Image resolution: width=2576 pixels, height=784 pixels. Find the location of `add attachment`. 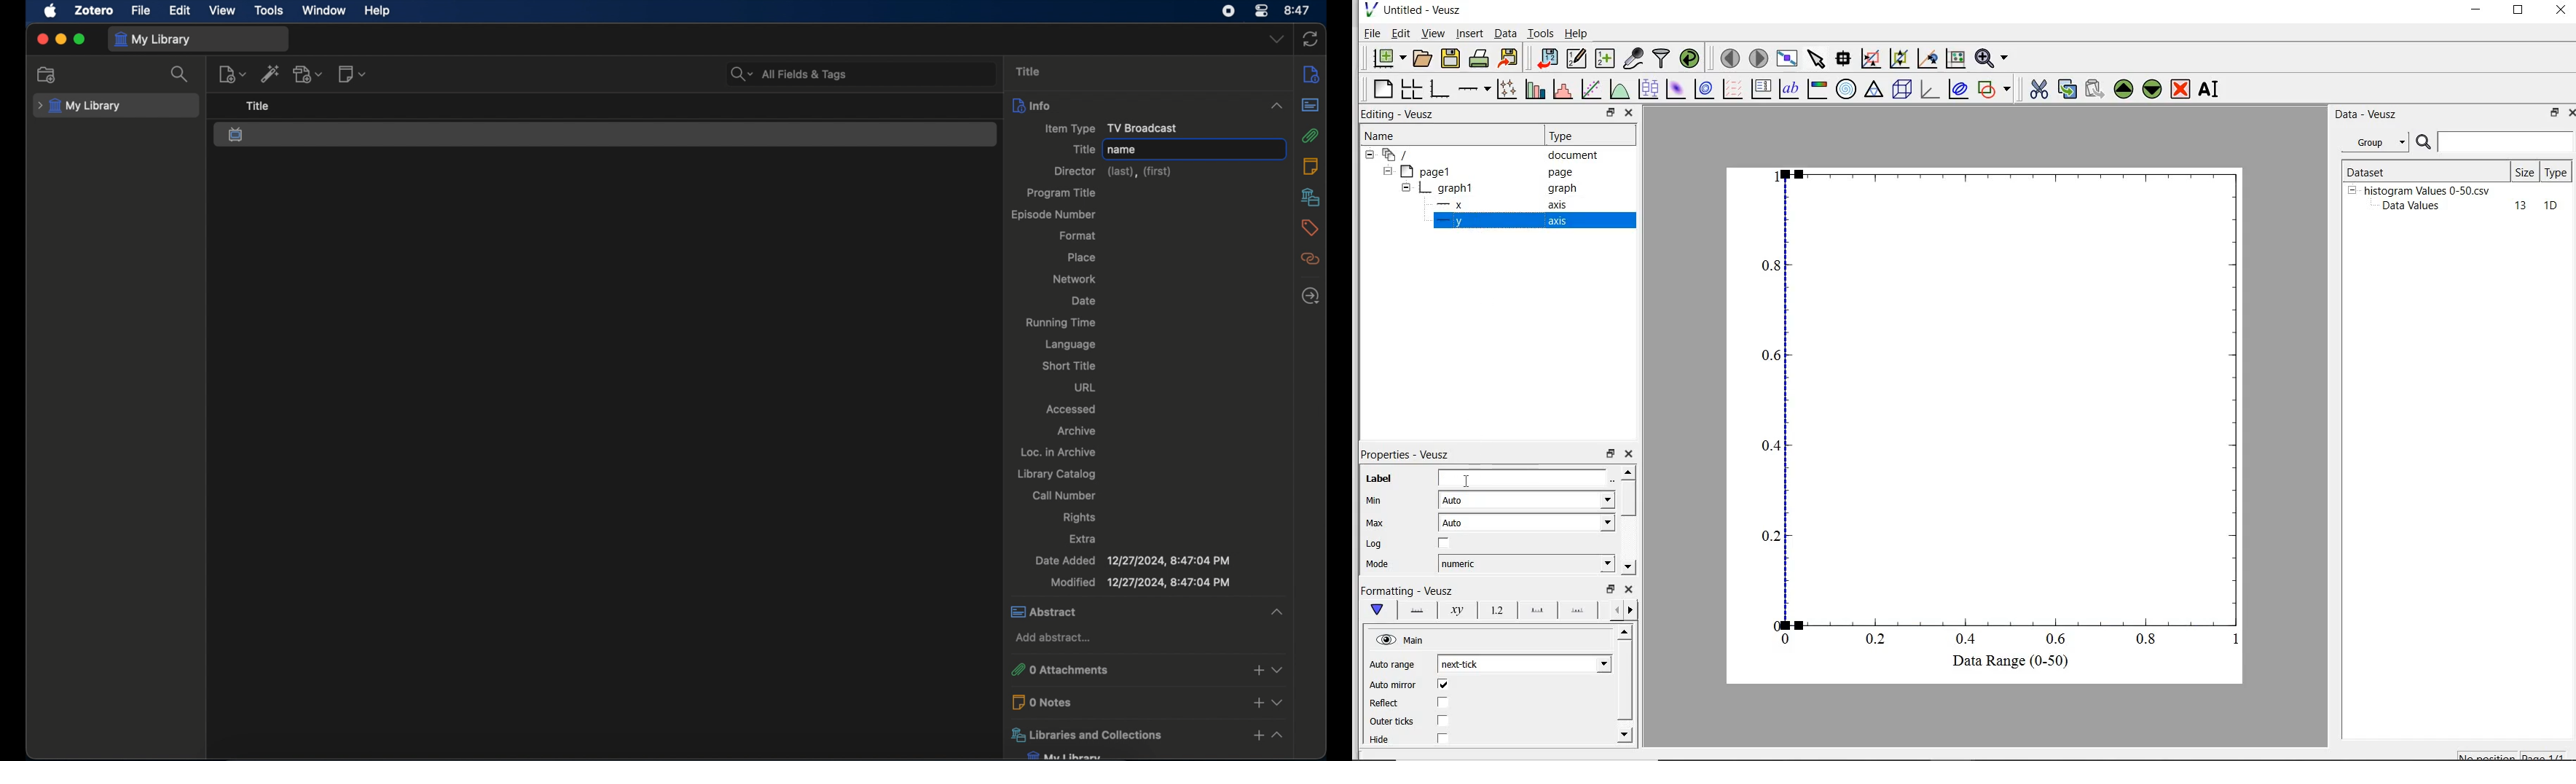

add attachment is located at coordinates (308, 73).